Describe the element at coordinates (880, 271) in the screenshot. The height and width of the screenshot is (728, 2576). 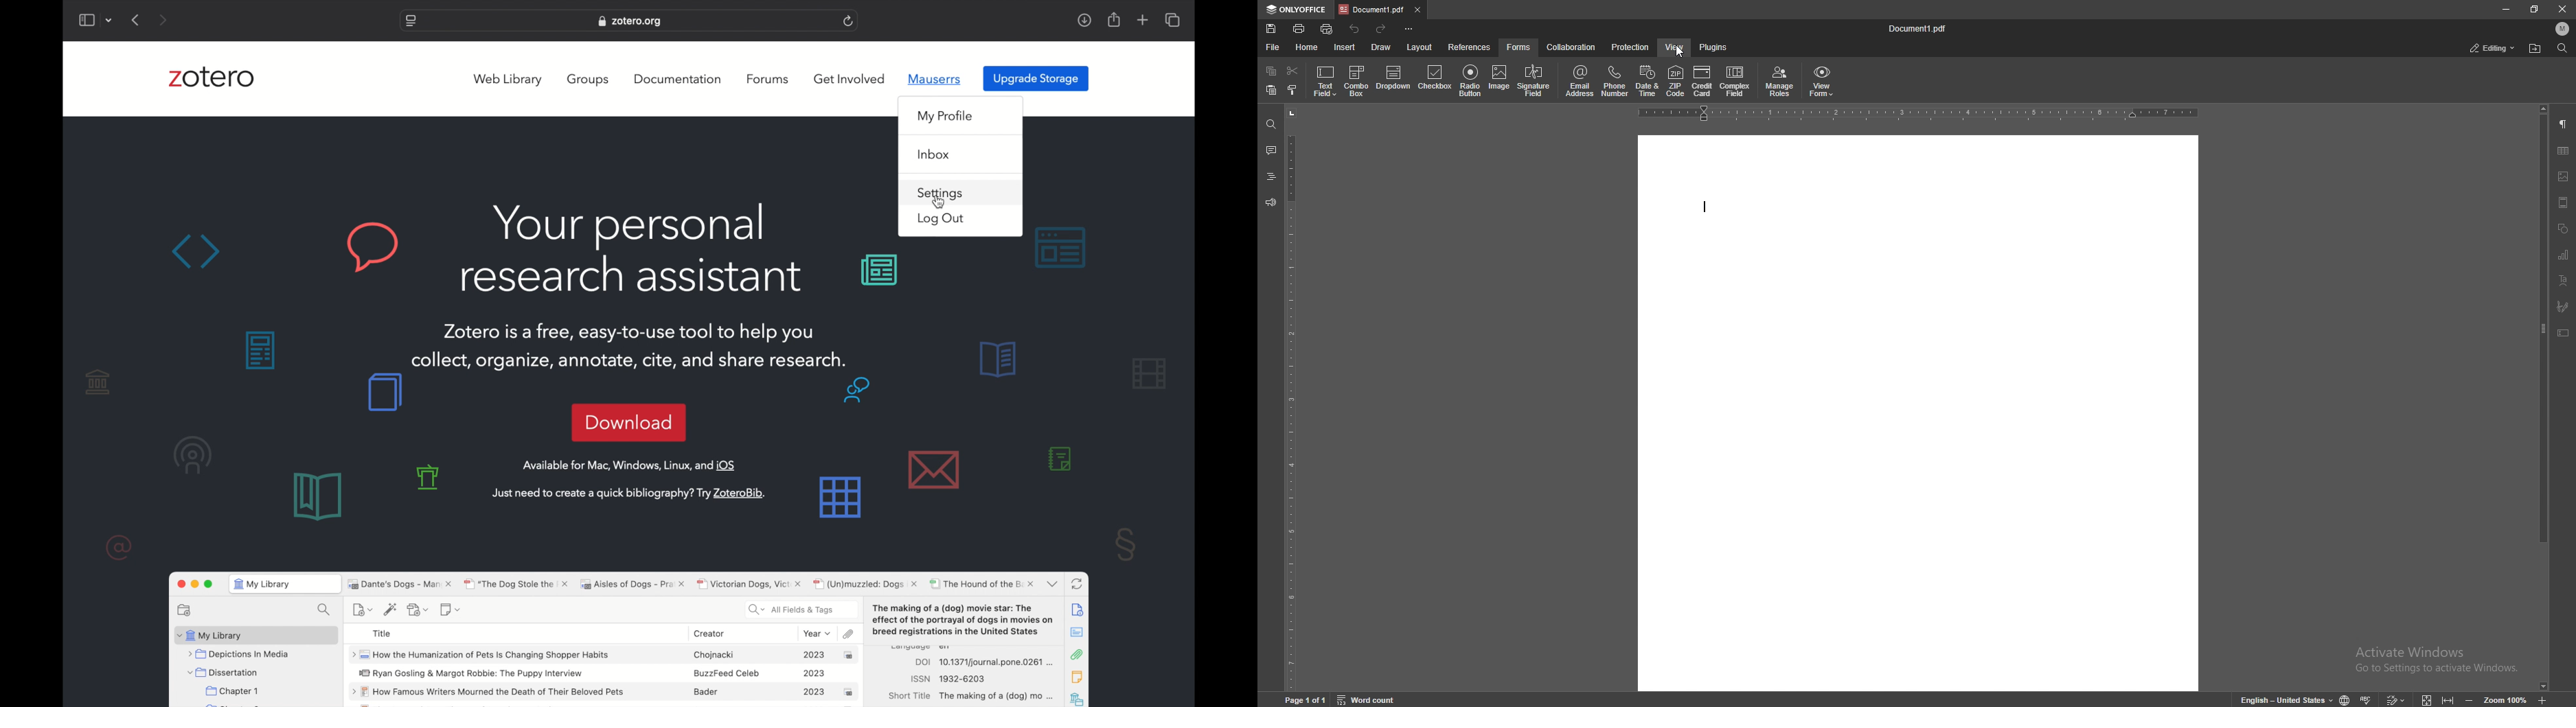
I see `background graphics` at that location.